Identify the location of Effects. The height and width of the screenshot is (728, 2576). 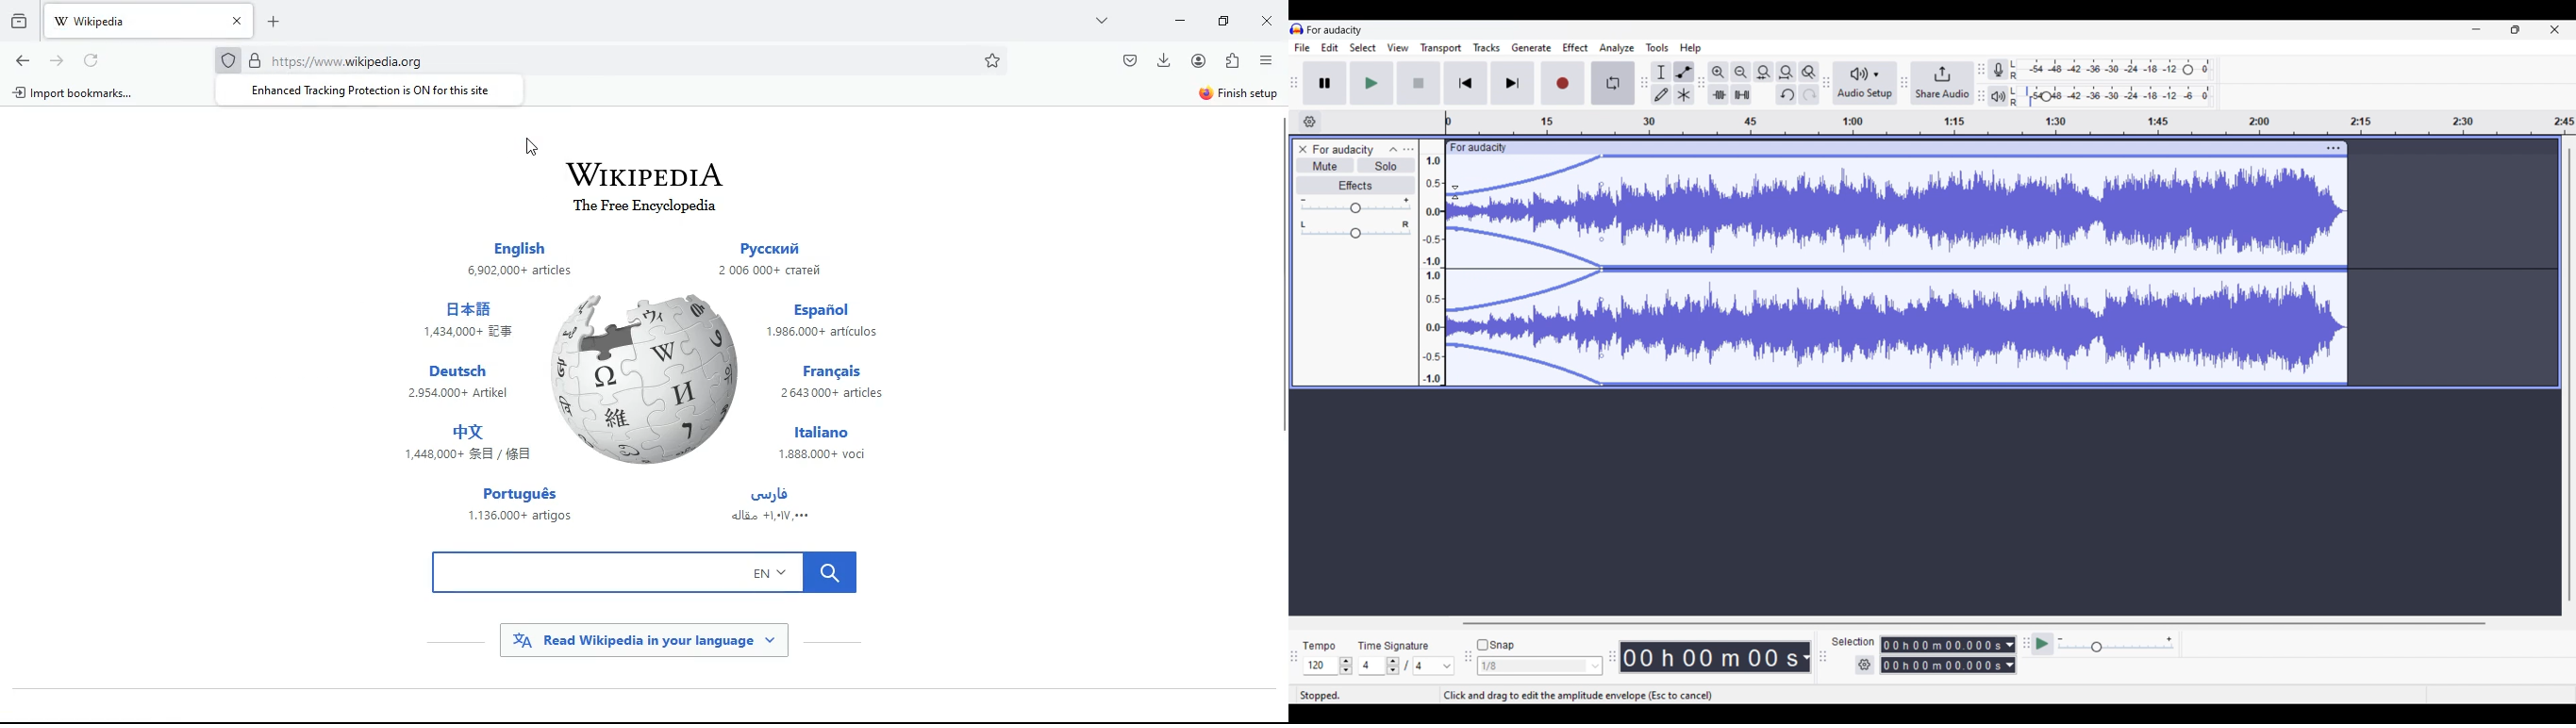
(1356, 185).